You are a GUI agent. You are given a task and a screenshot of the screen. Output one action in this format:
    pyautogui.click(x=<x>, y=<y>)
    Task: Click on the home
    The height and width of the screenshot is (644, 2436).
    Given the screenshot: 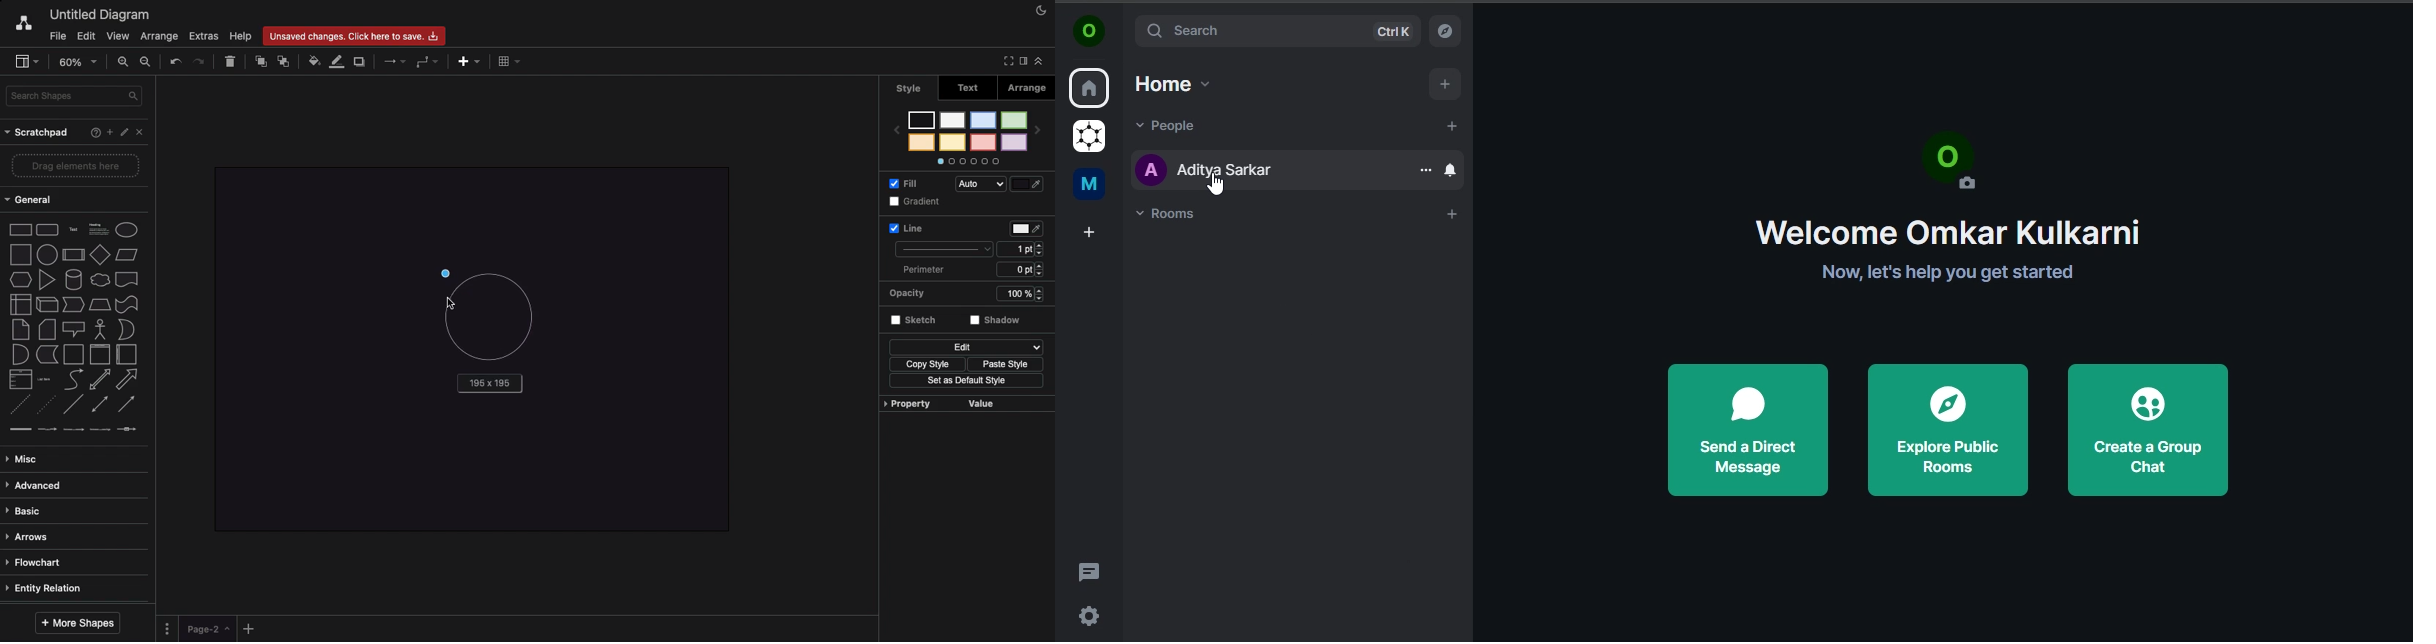 What is the action you would take?
    pyautogui.click(x=1090, y=90)
    